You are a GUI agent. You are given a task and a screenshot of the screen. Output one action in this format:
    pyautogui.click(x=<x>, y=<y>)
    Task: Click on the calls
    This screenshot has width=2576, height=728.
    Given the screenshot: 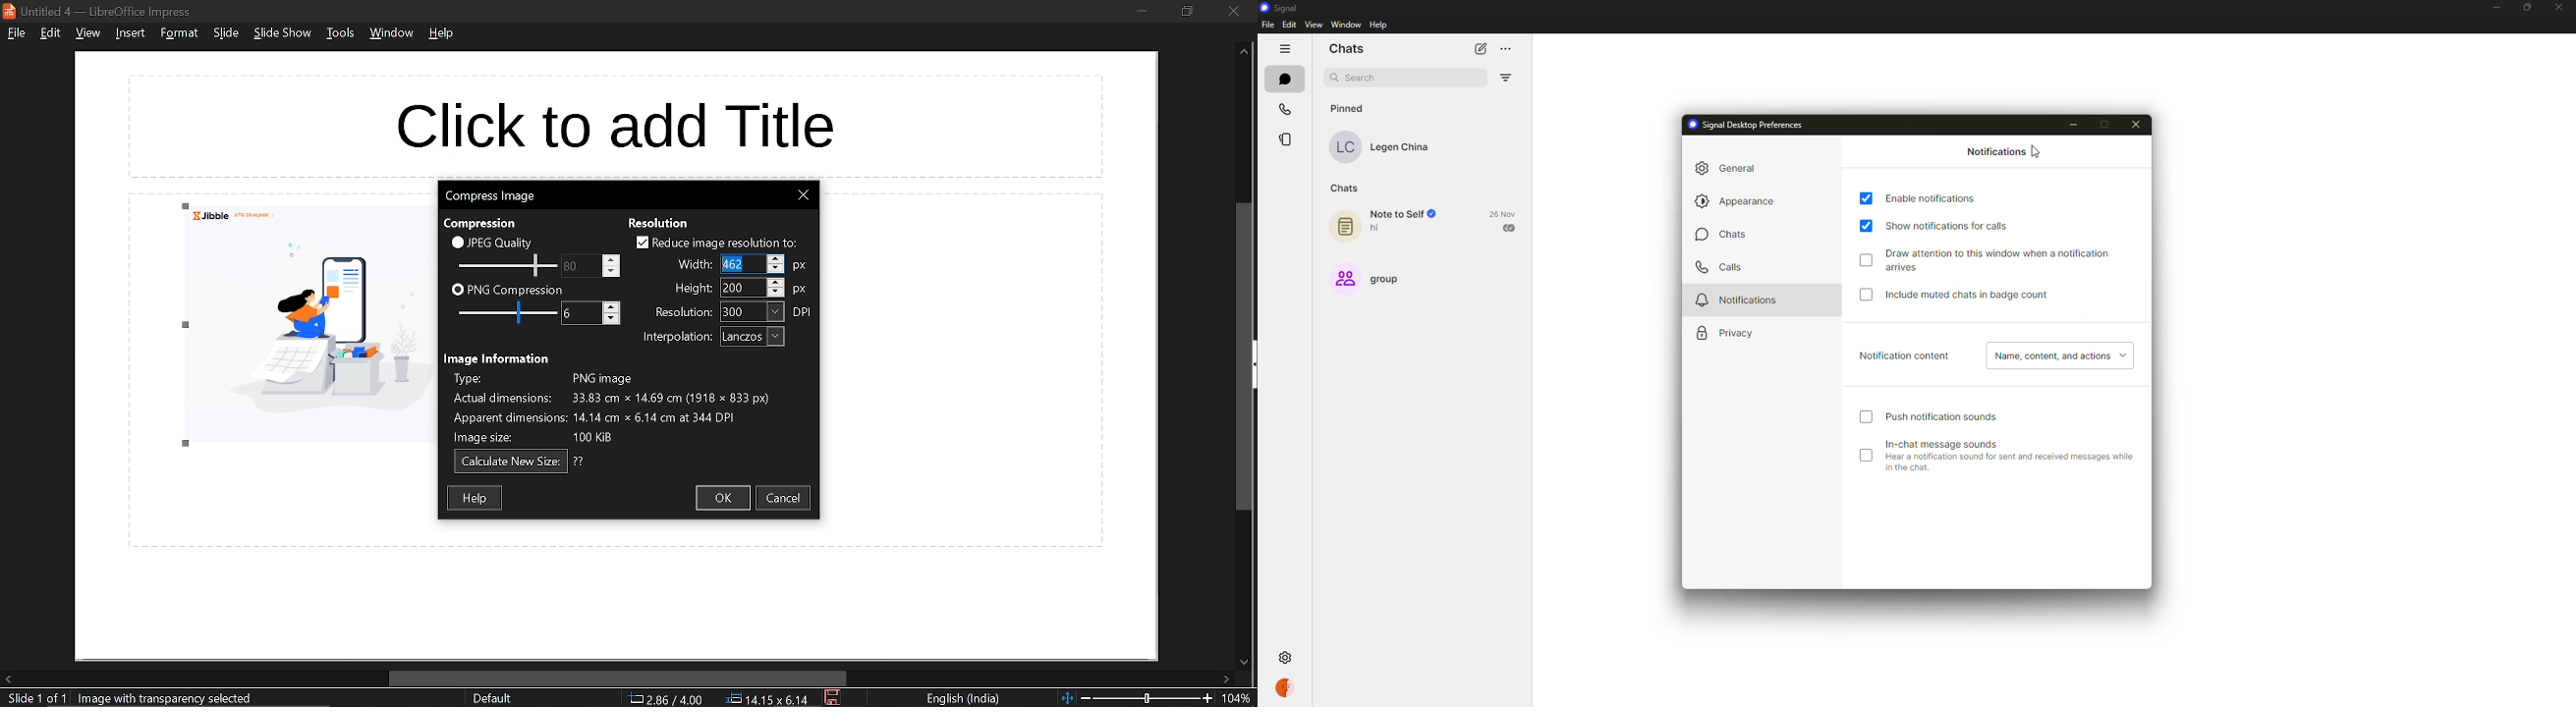 What is the action you would take?
    pyautogui.click(x=1721, y=265)
    